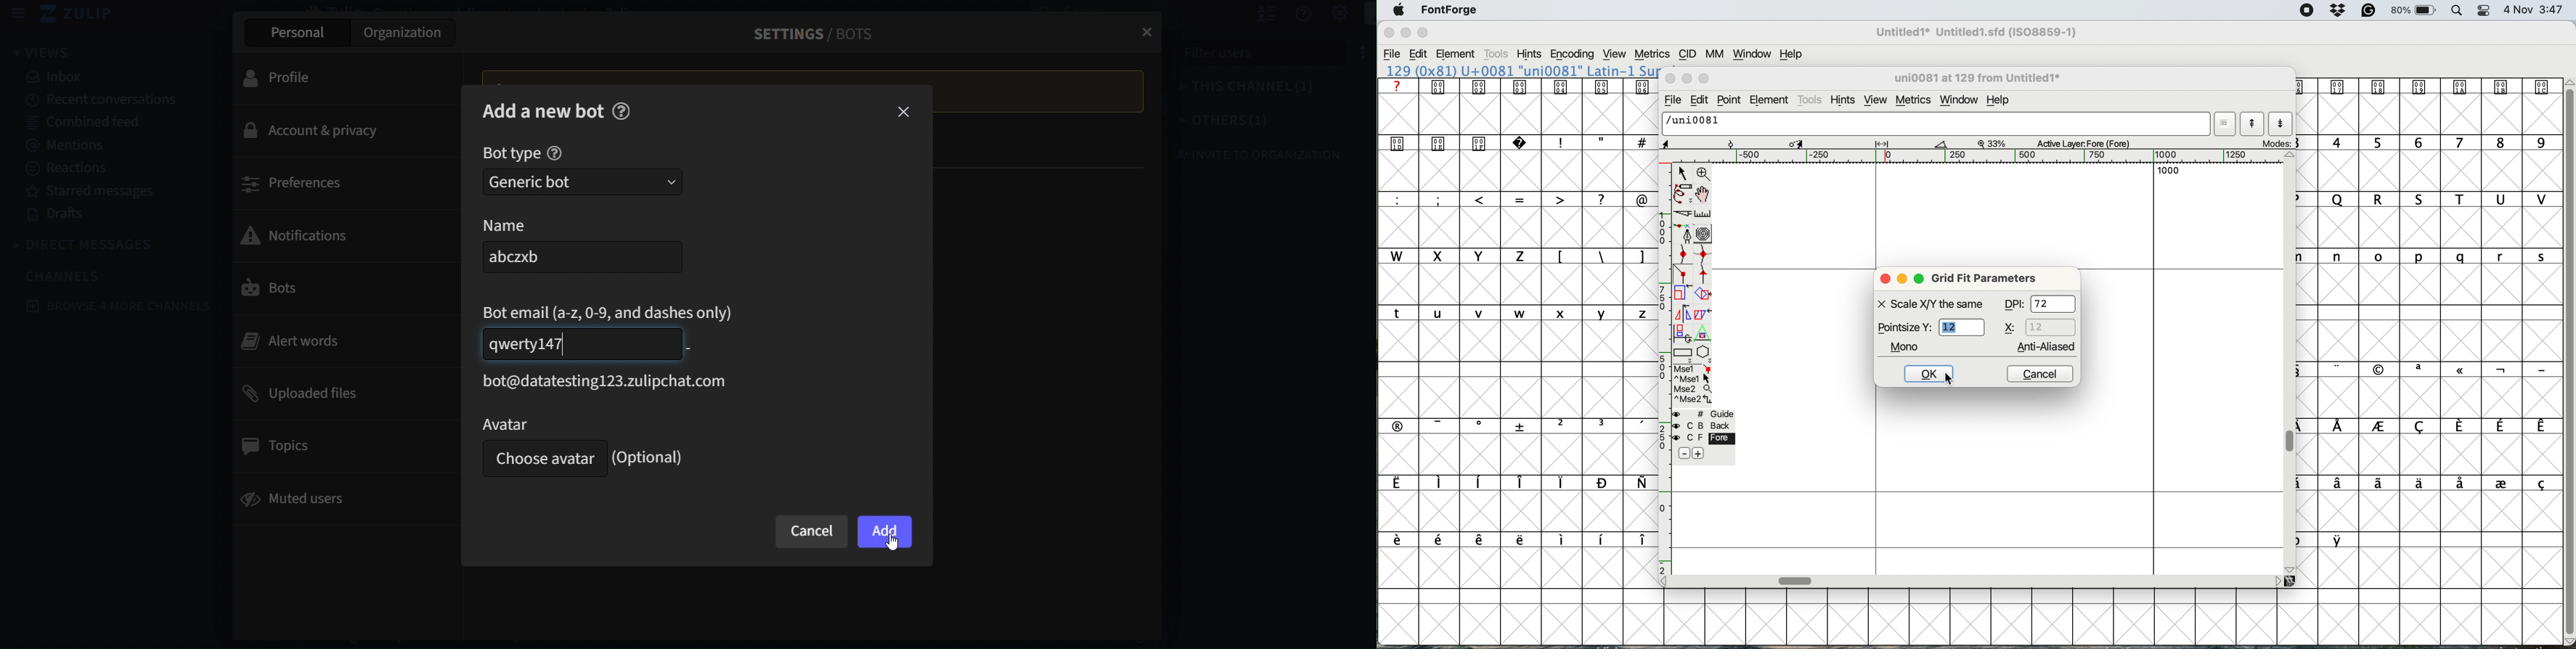 Image resolution: width=2576 pixels, height=672 pixels. I want to click on bot@datatesting123.zulipchat.com, so click(600, 382).